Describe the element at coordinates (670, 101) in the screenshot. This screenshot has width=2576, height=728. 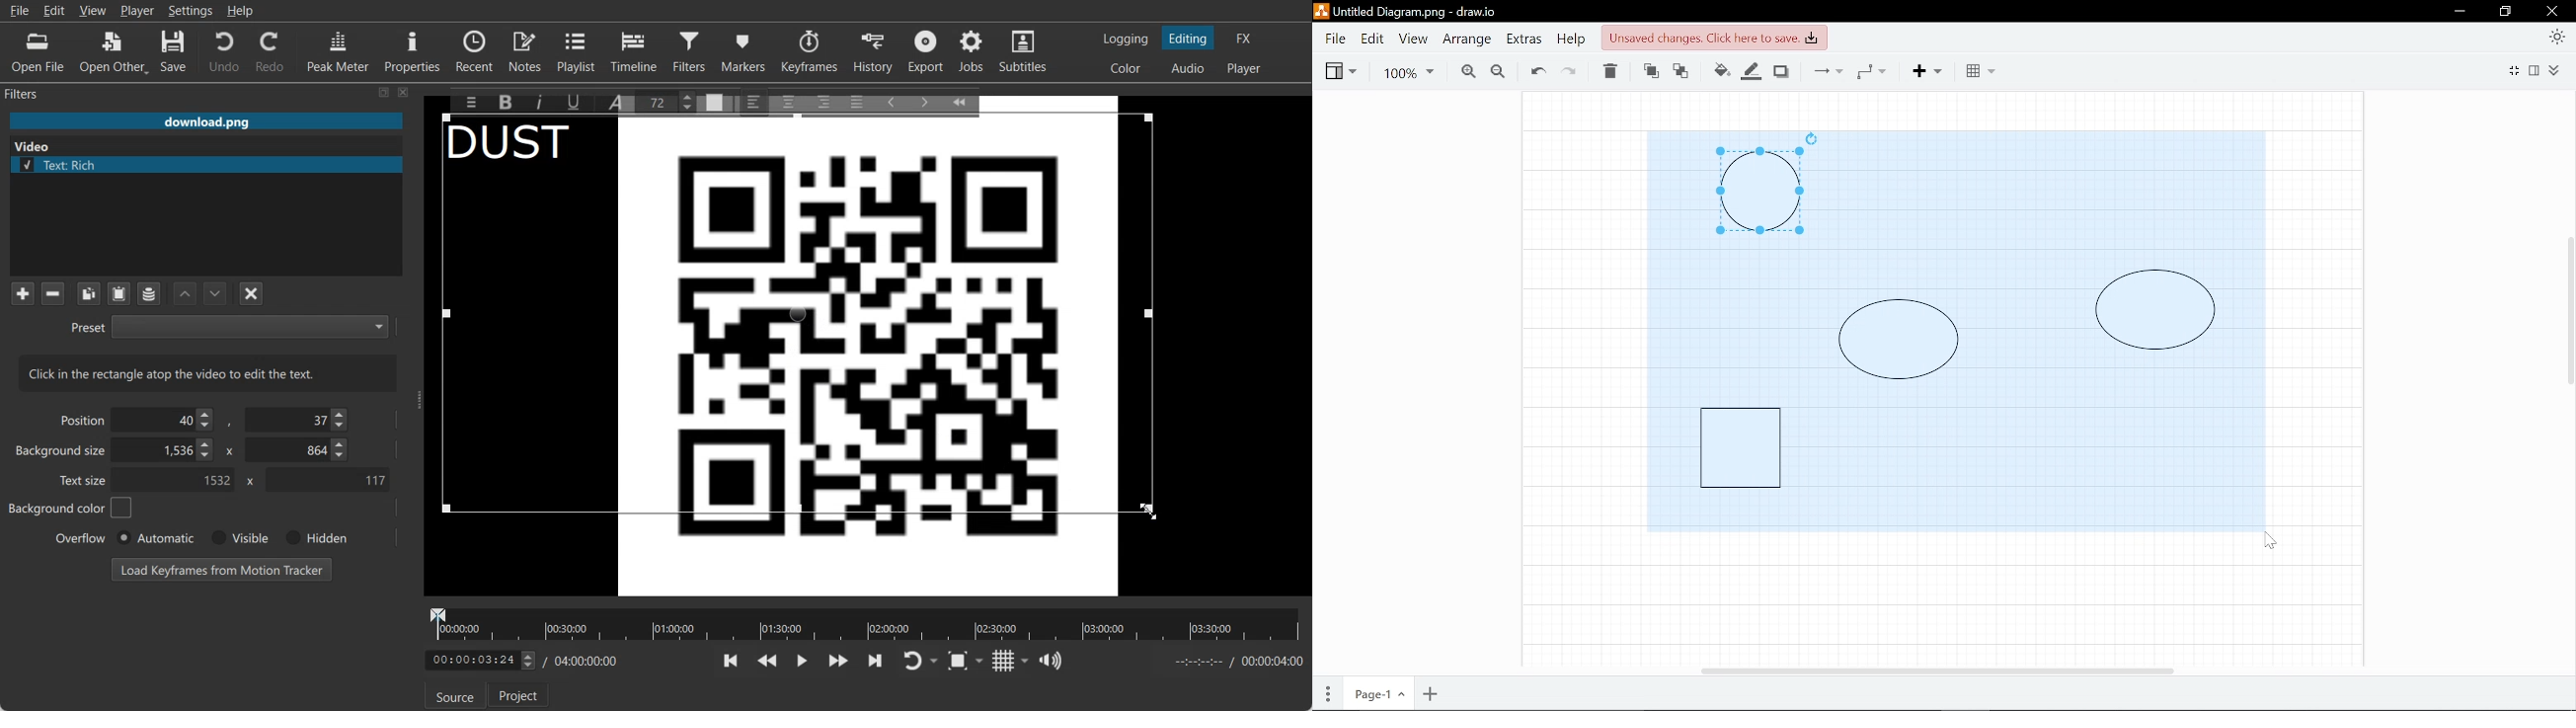
I see `Text Size` at that location.